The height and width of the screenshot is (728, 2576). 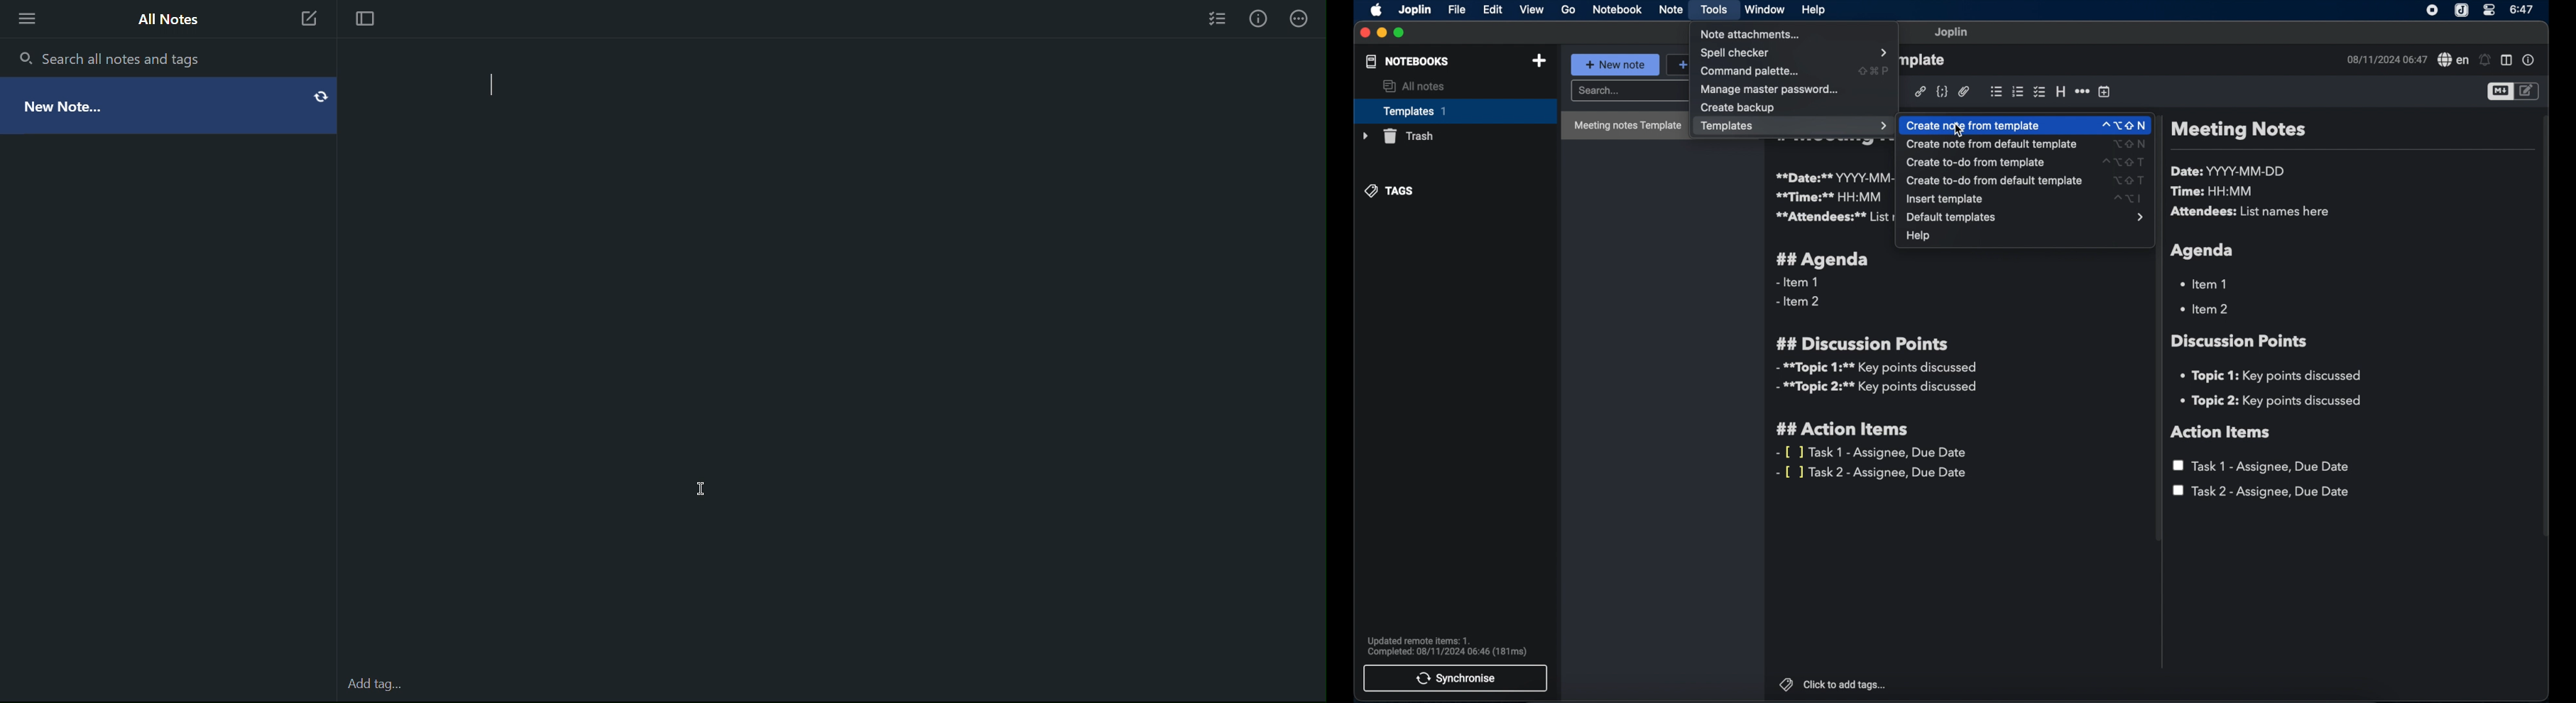 I want to click on topic 1: key points discussed, so click(x=2275, y=376).